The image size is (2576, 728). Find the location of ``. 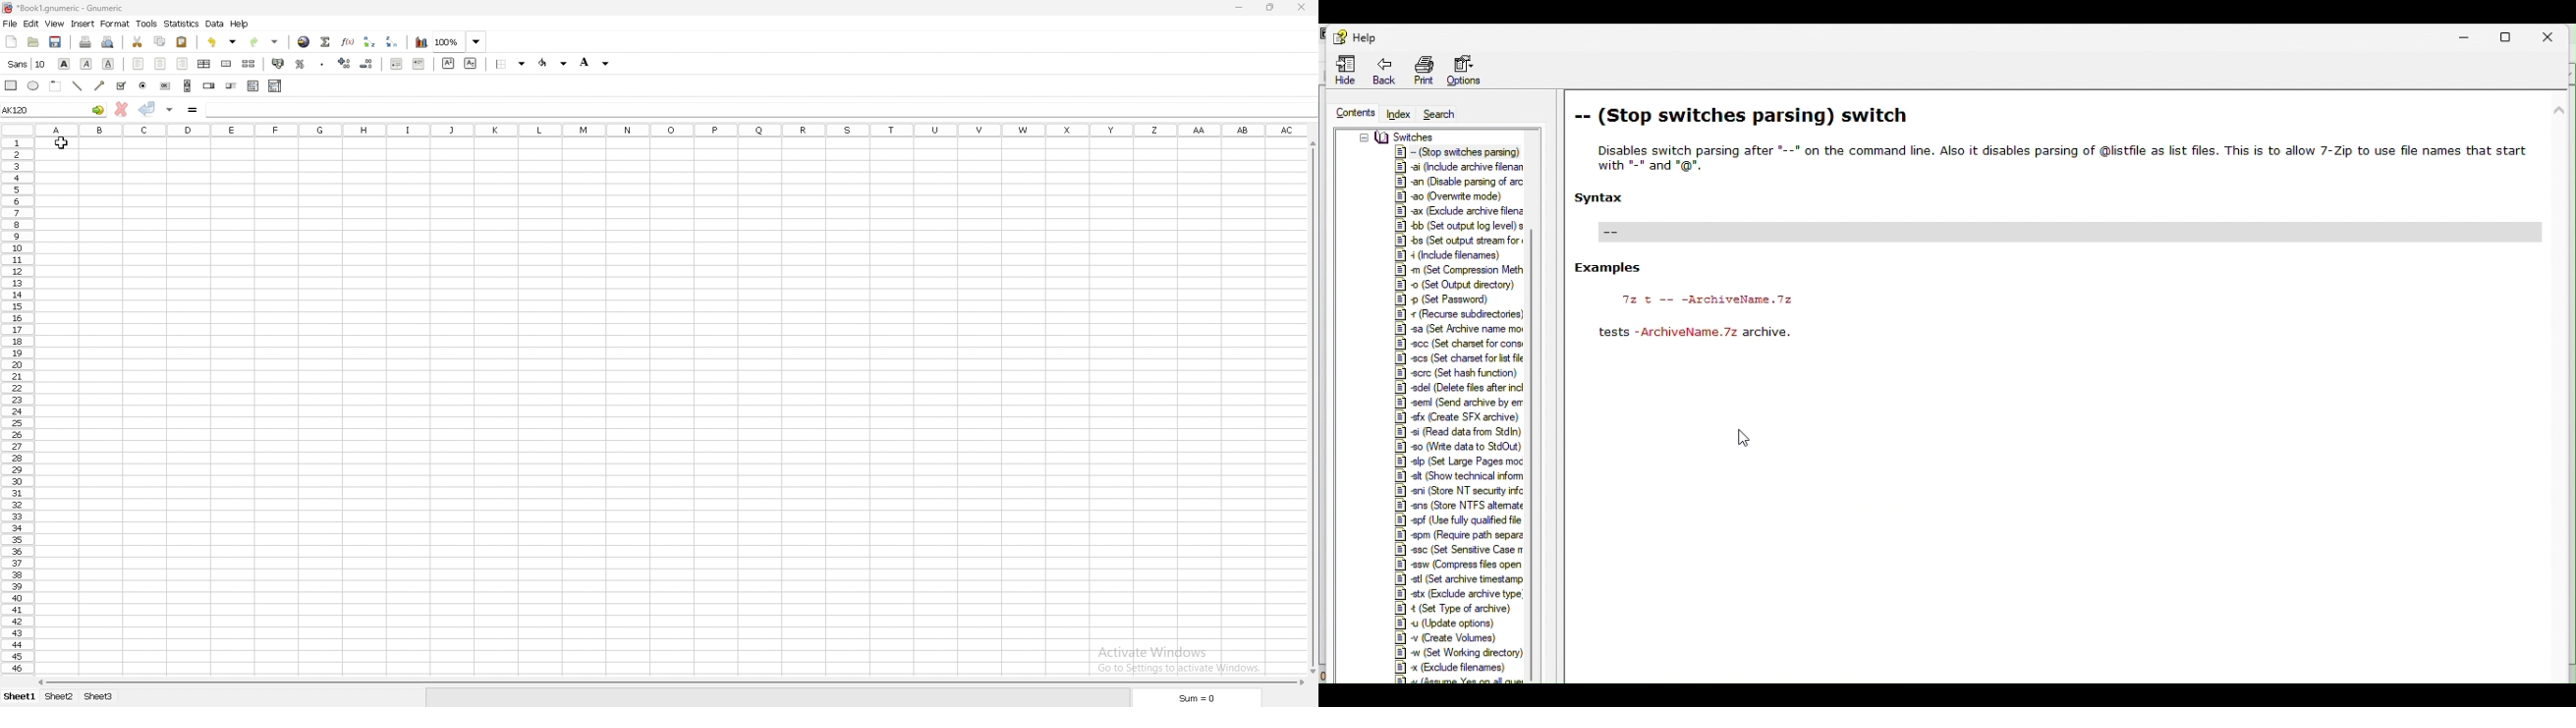

 is located at coordinates (1457, 446).